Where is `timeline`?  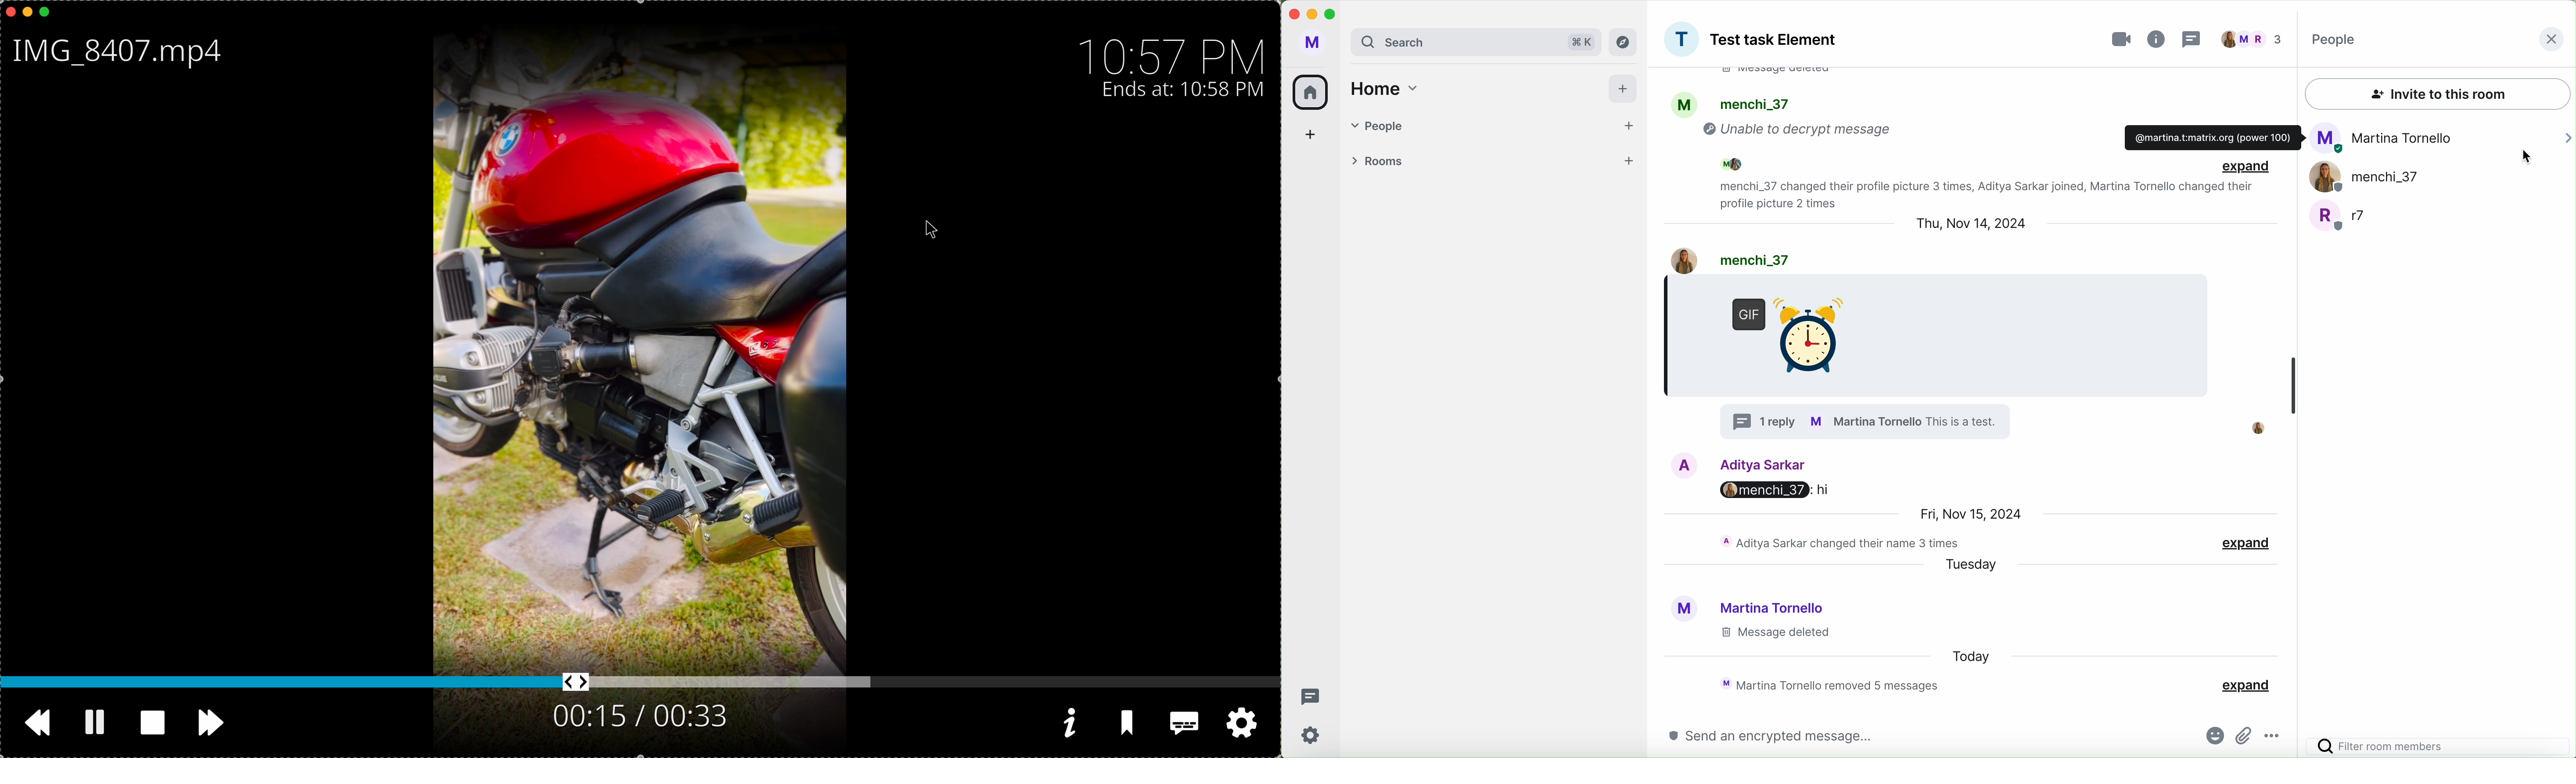 timeline is located at coordinates (641, 682).